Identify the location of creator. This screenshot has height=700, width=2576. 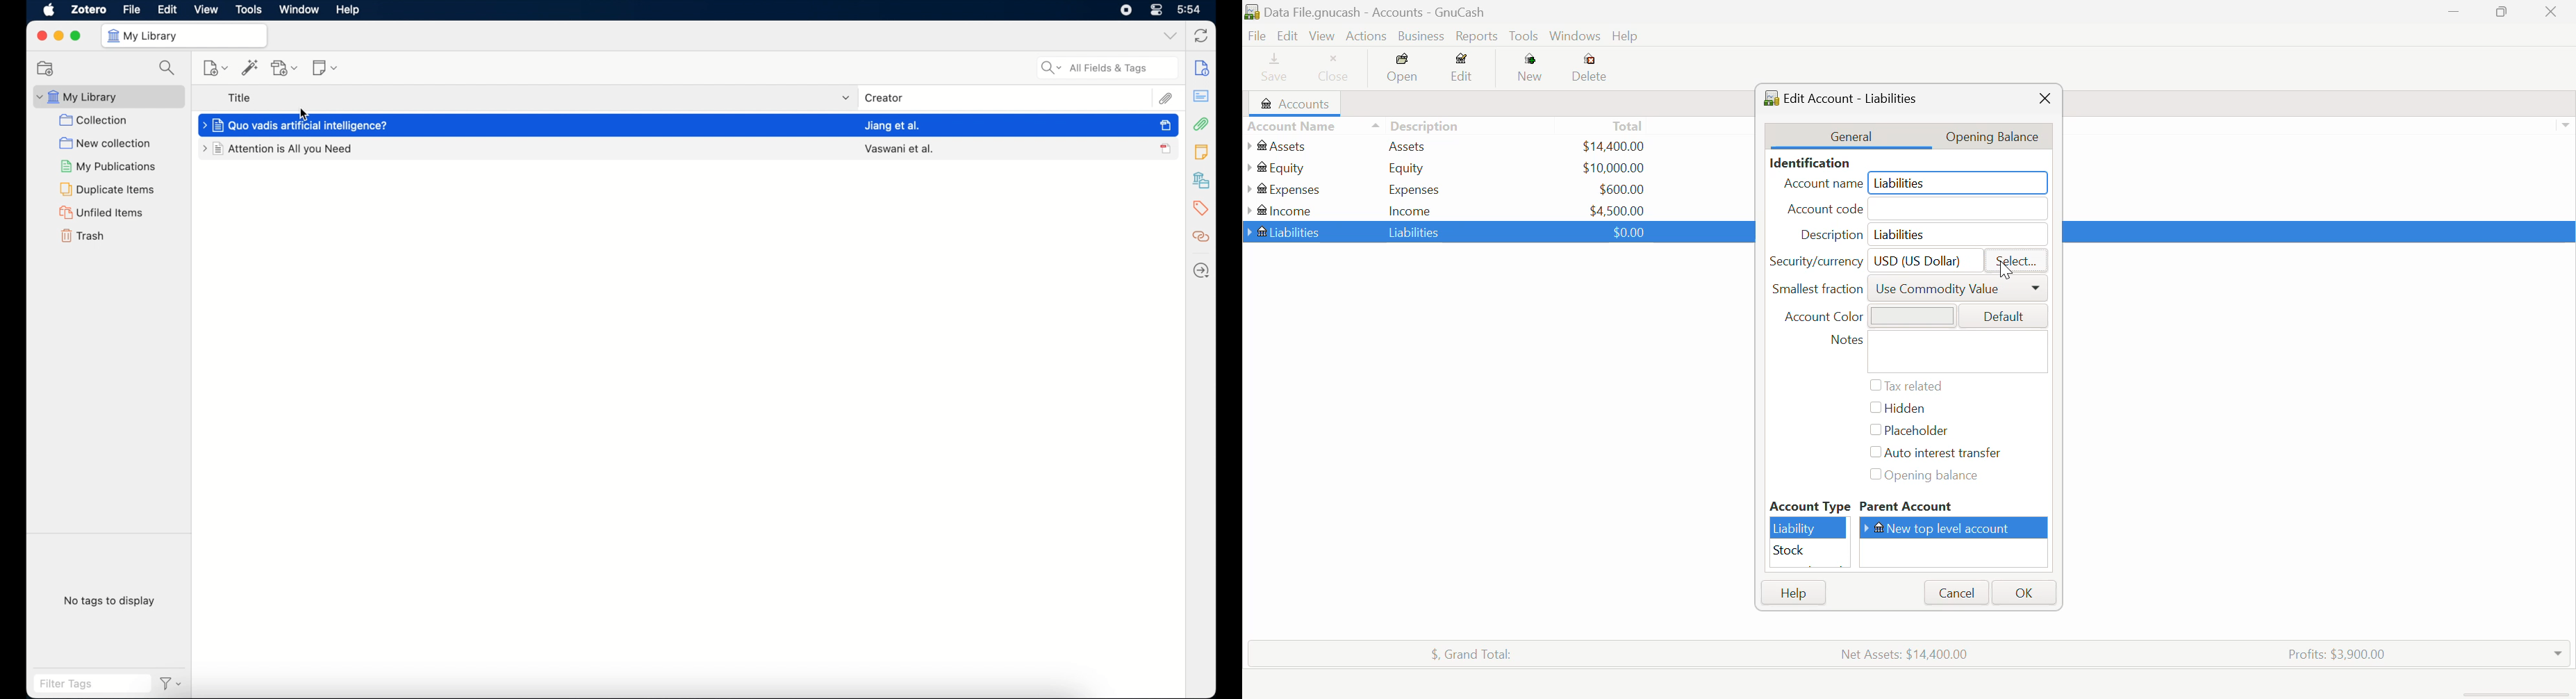
(885, 98).